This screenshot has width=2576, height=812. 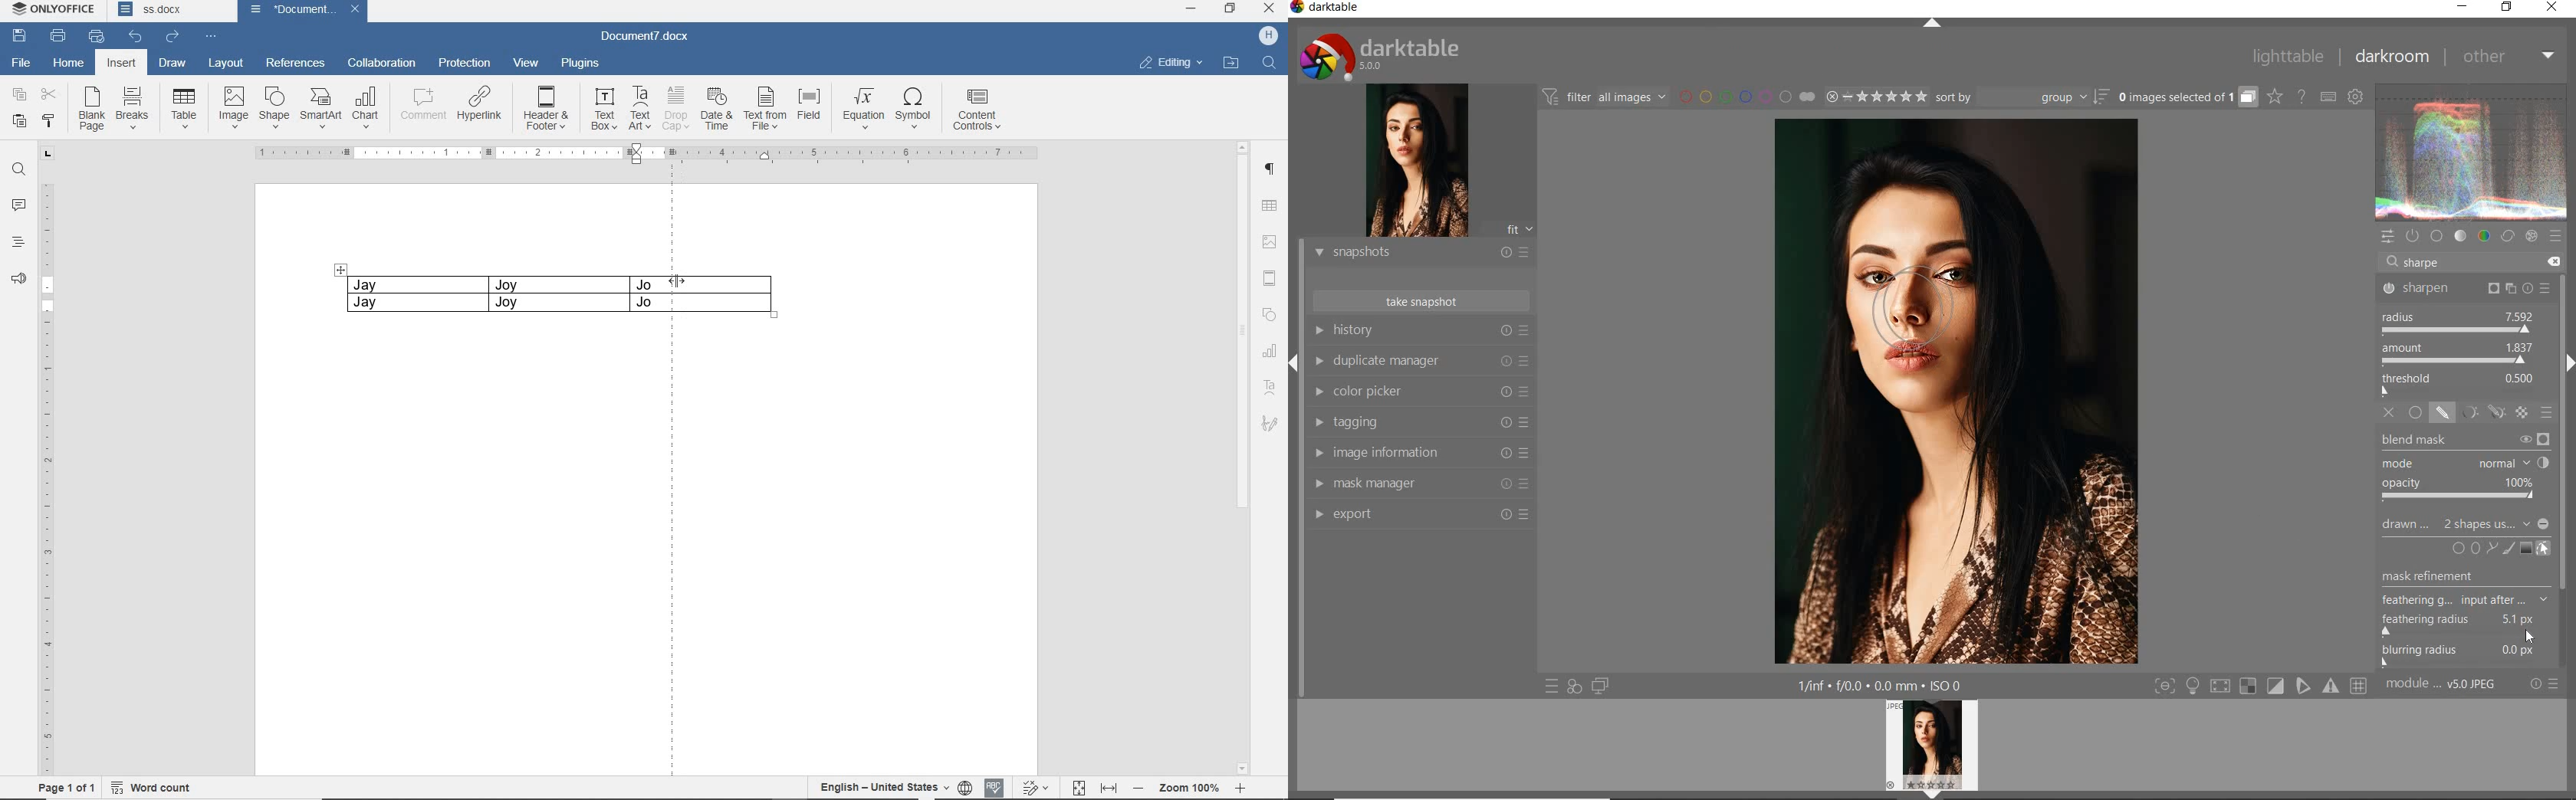 What do you see at coordinates (1417, 515) in the screenshot?
I see `EXPORT` at bounding box center [1417, 515].